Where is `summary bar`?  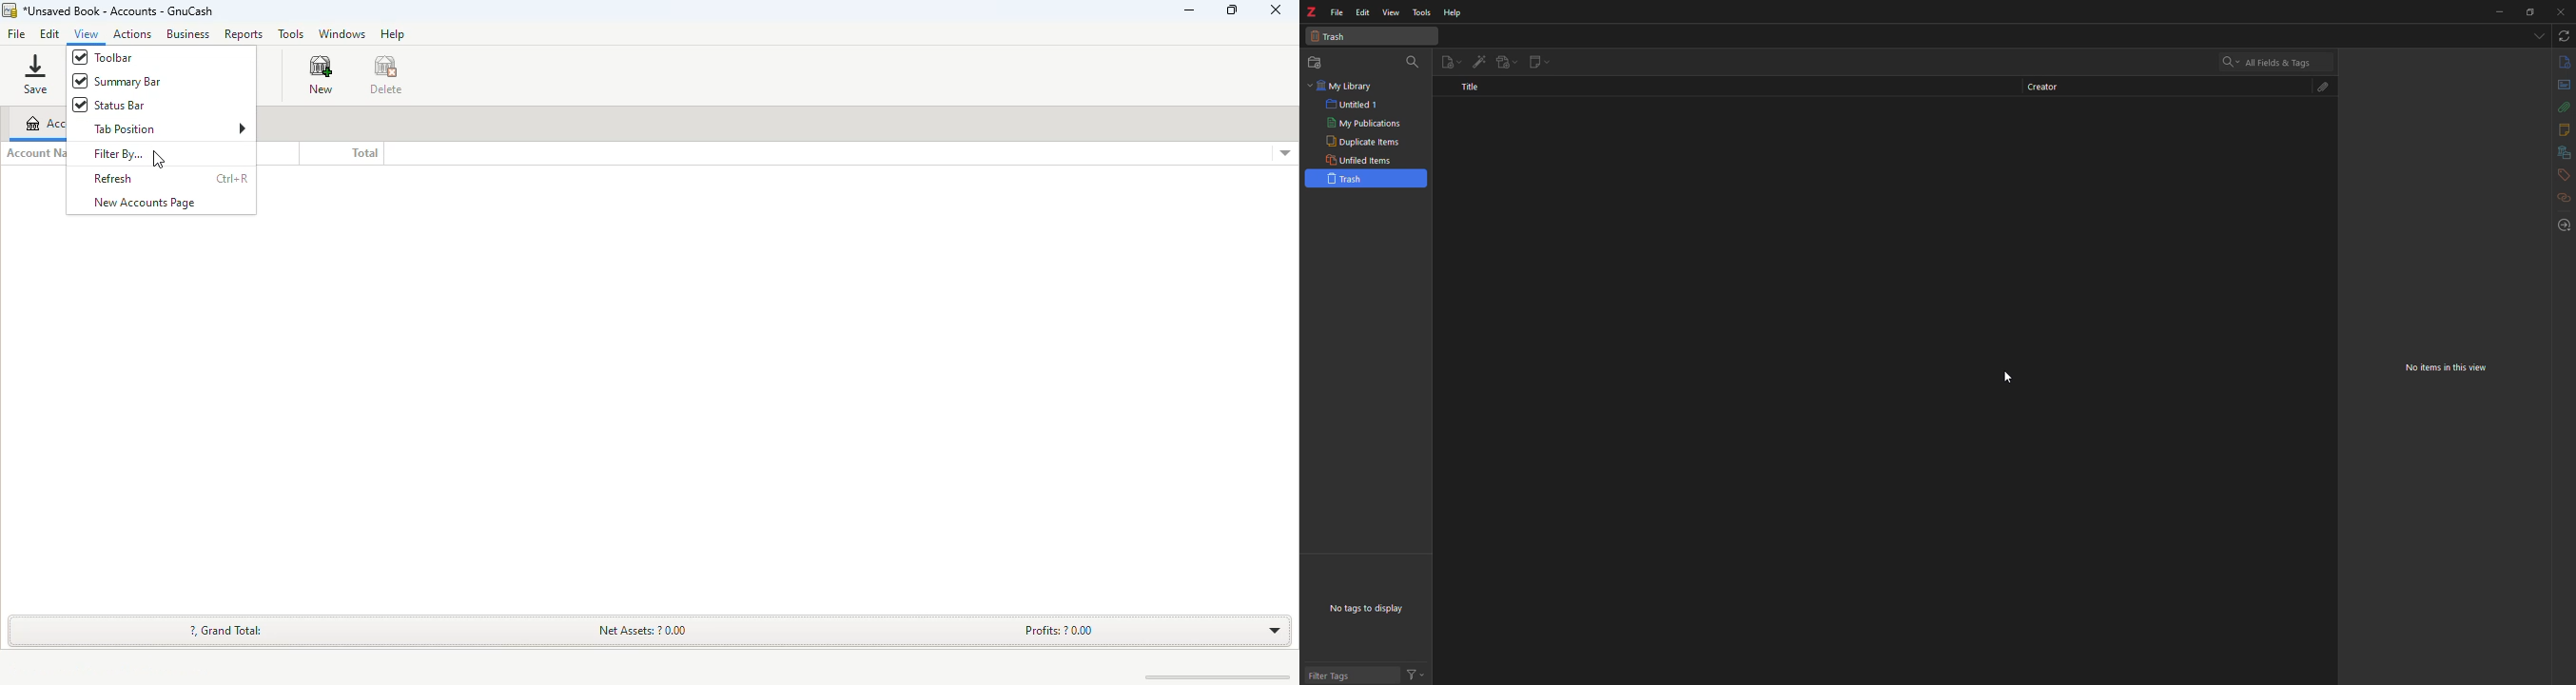
summary bar is located at coordinates (120, 82).